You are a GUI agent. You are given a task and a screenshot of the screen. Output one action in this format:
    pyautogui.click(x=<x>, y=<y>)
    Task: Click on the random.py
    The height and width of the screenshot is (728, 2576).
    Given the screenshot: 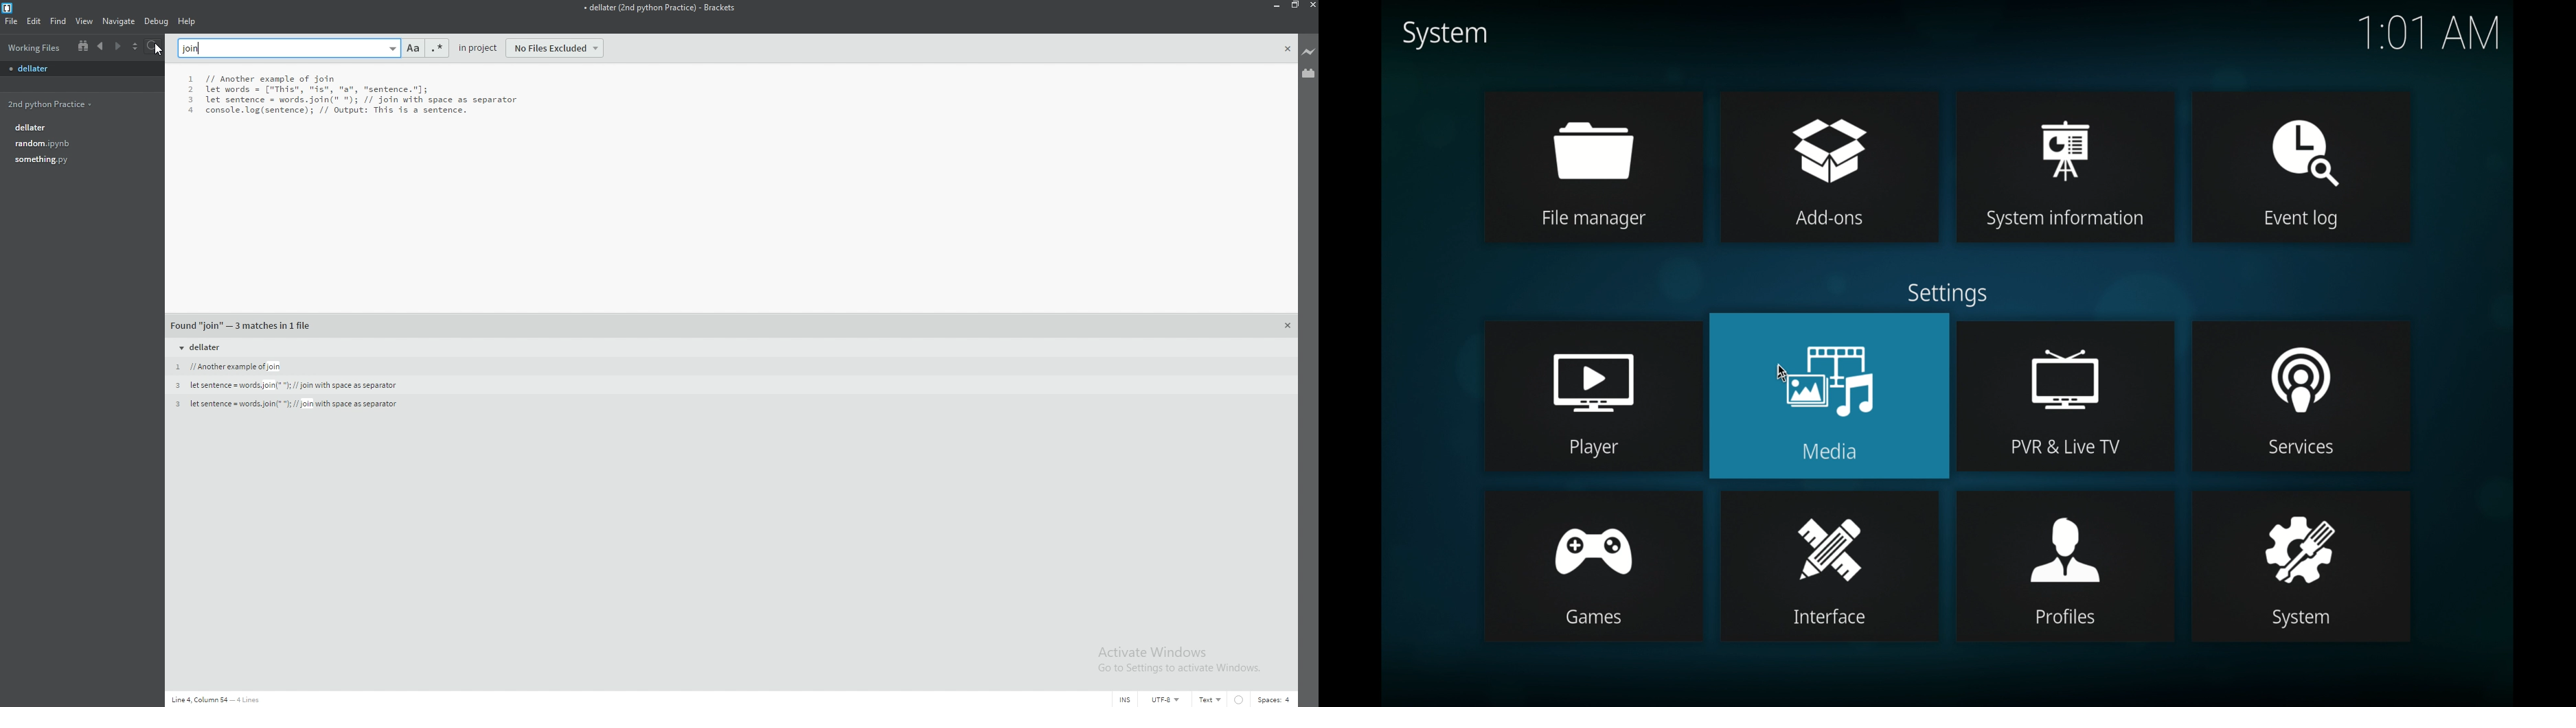 What is the action you would take?
    pyautogui.click(x=78, y=145)
    